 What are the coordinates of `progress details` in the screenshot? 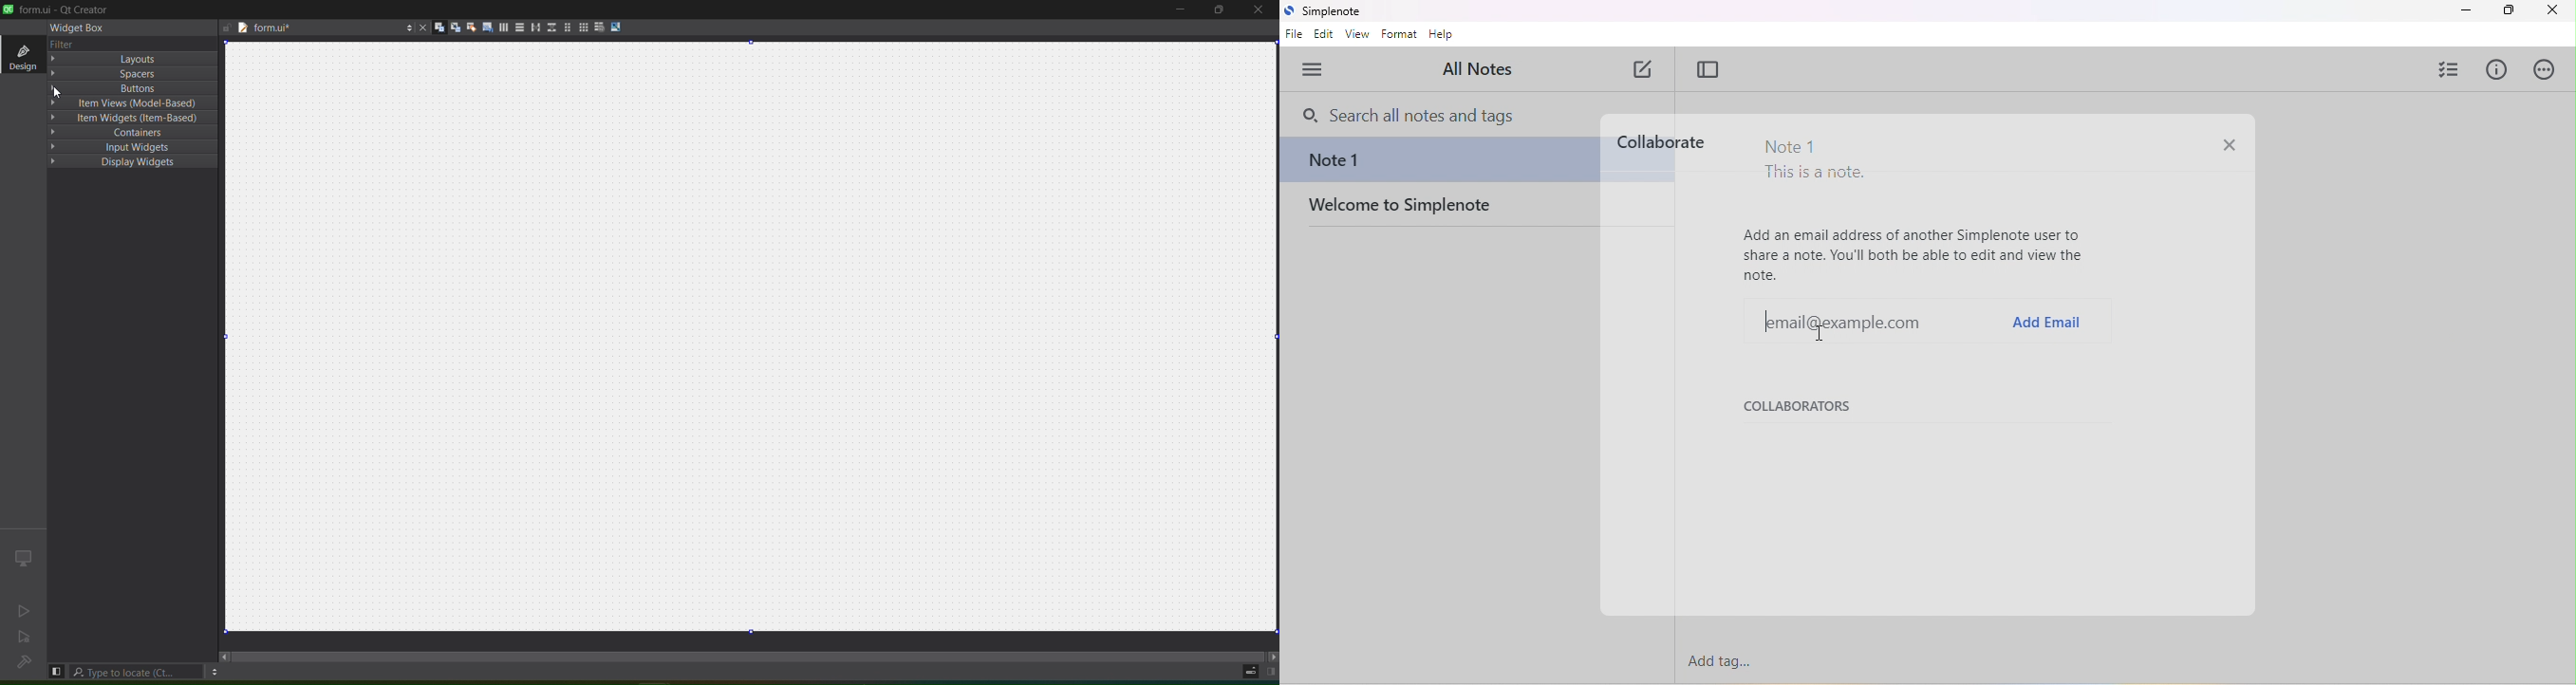 It's located at (1249, 672).